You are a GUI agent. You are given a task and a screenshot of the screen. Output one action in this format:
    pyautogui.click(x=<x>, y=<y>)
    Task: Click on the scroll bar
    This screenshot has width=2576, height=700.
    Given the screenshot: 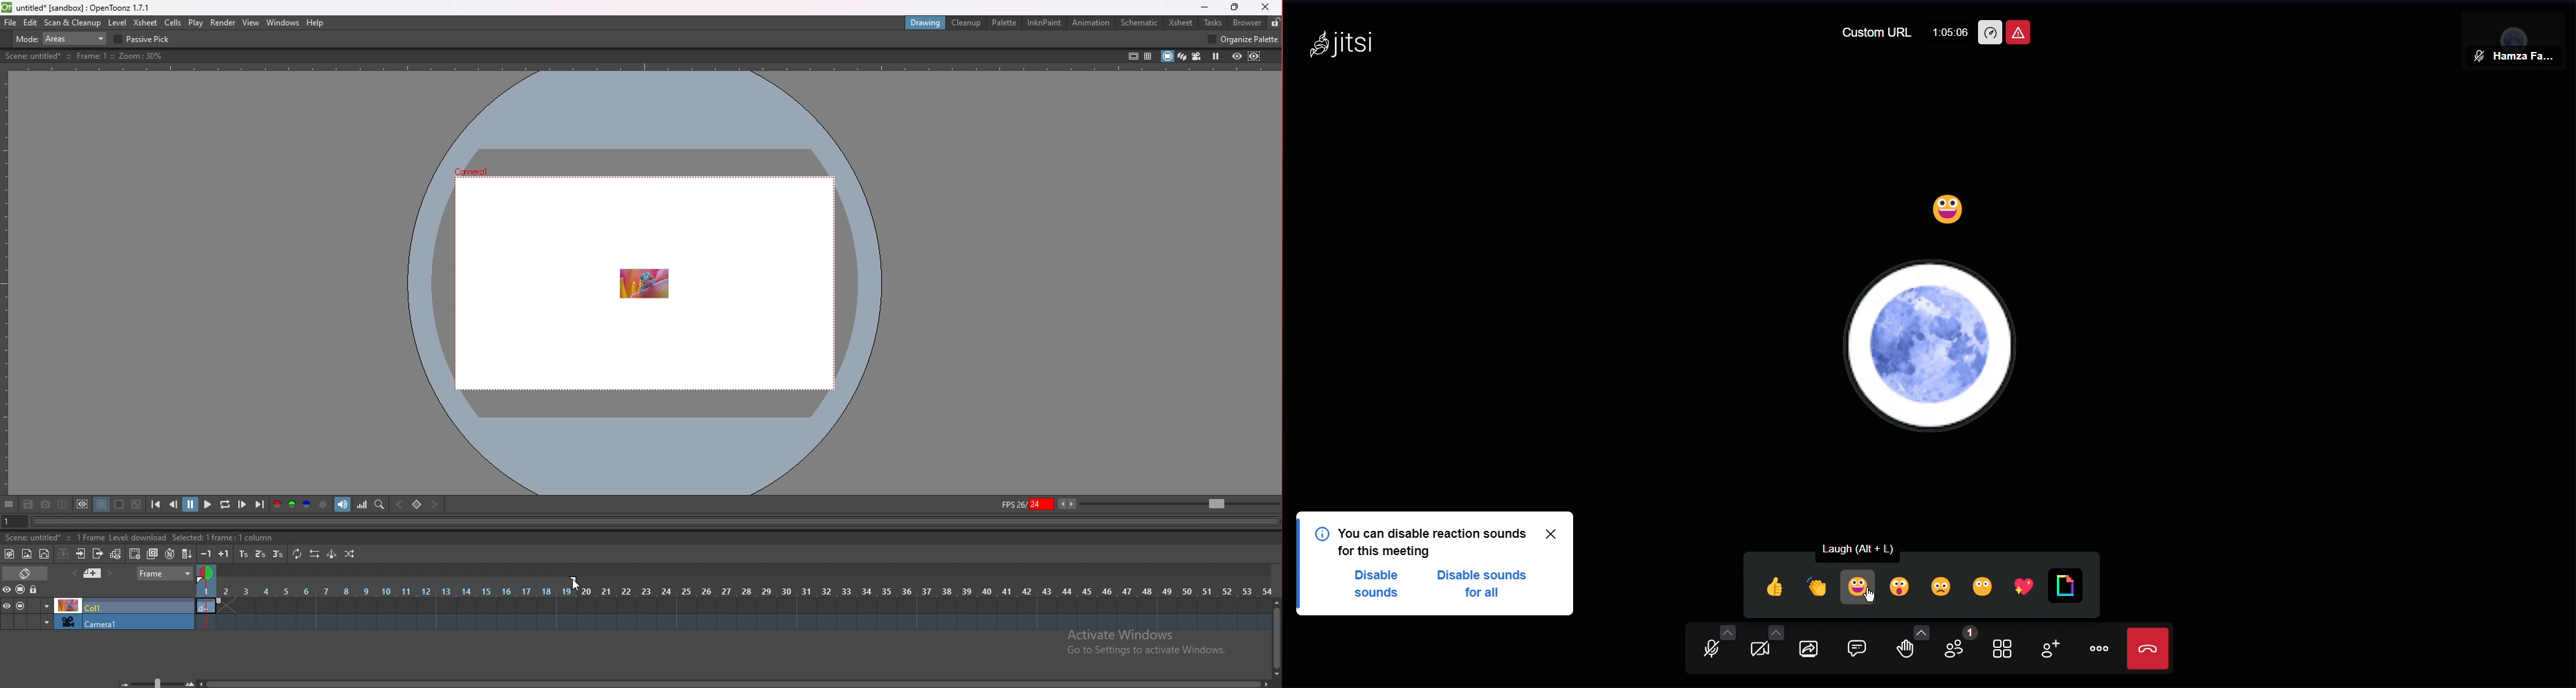 What is the action you would take?
    pyautogui.click(x=1276, y=637)
    